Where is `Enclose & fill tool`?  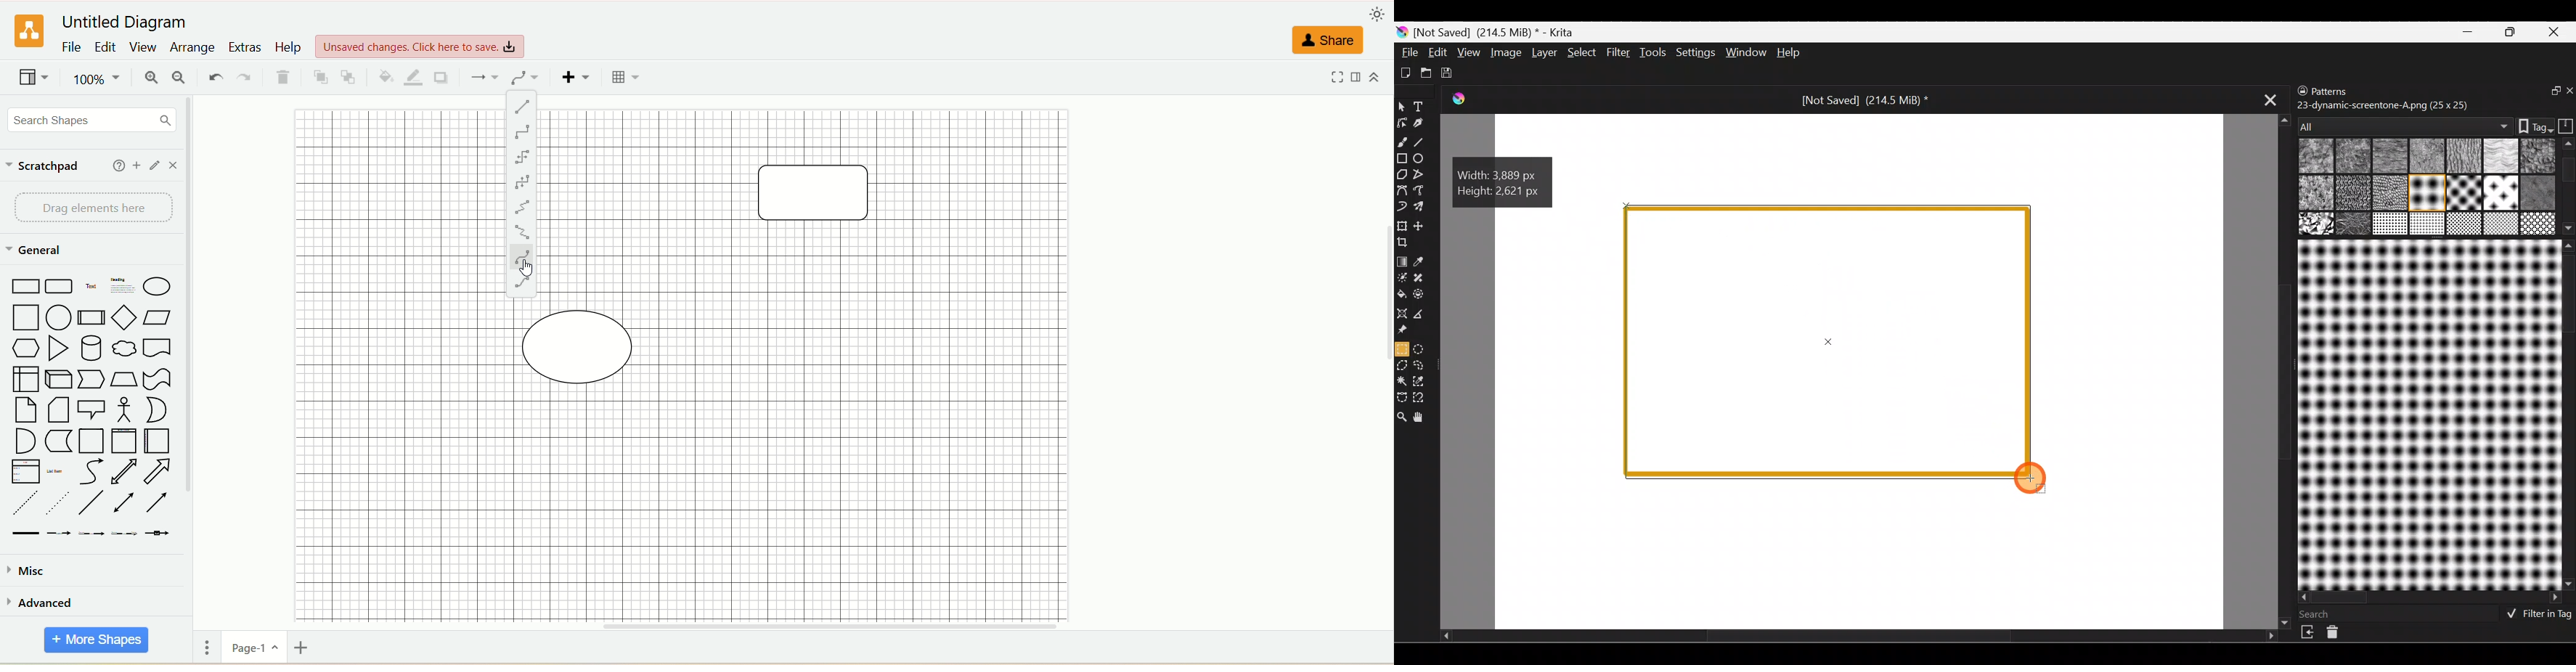
Enclose & fill tool is located at coordinates (1425, 294).